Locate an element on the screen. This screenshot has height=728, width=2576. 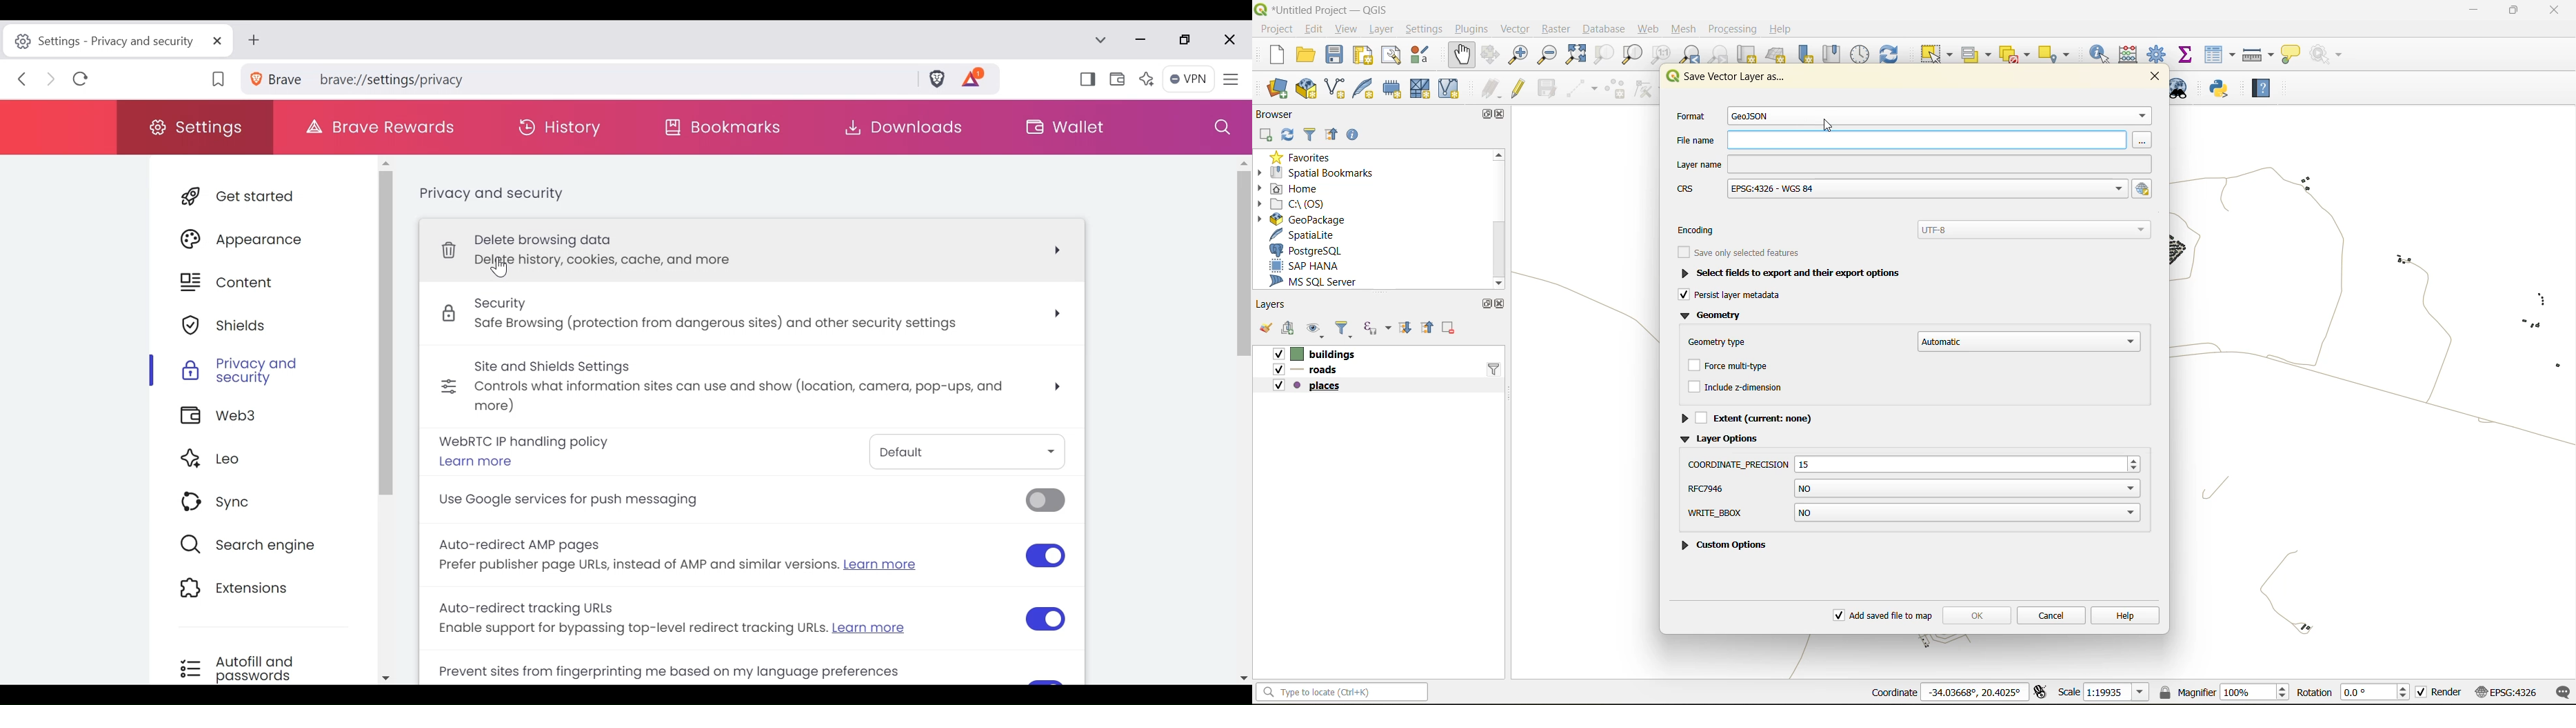
Refresh is located at coordinates (82, 81).